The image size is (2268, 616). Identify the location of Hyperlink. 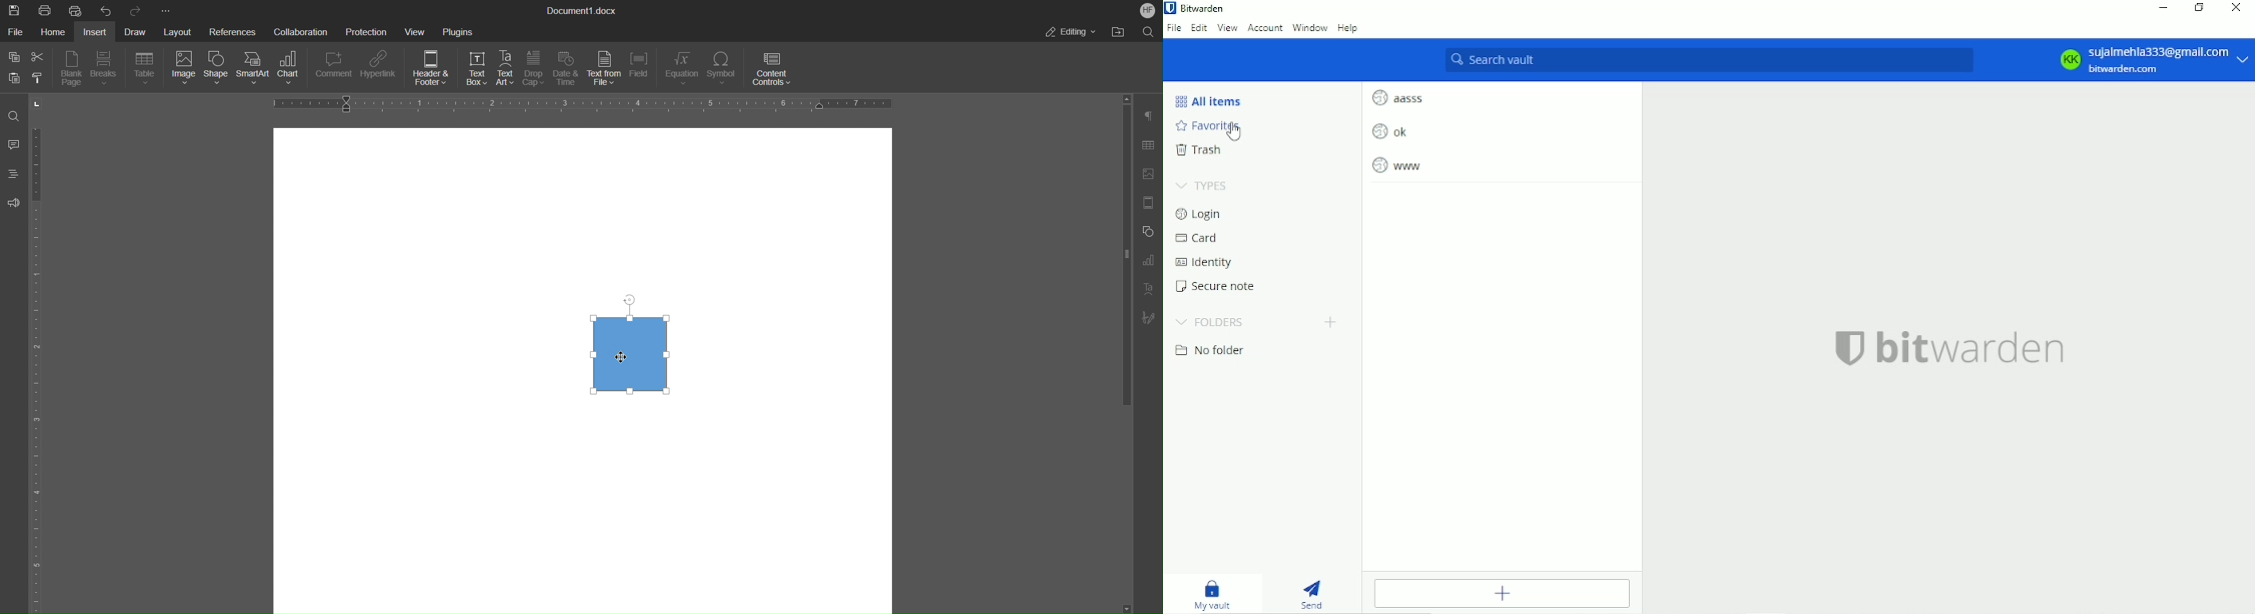
(381, 70).